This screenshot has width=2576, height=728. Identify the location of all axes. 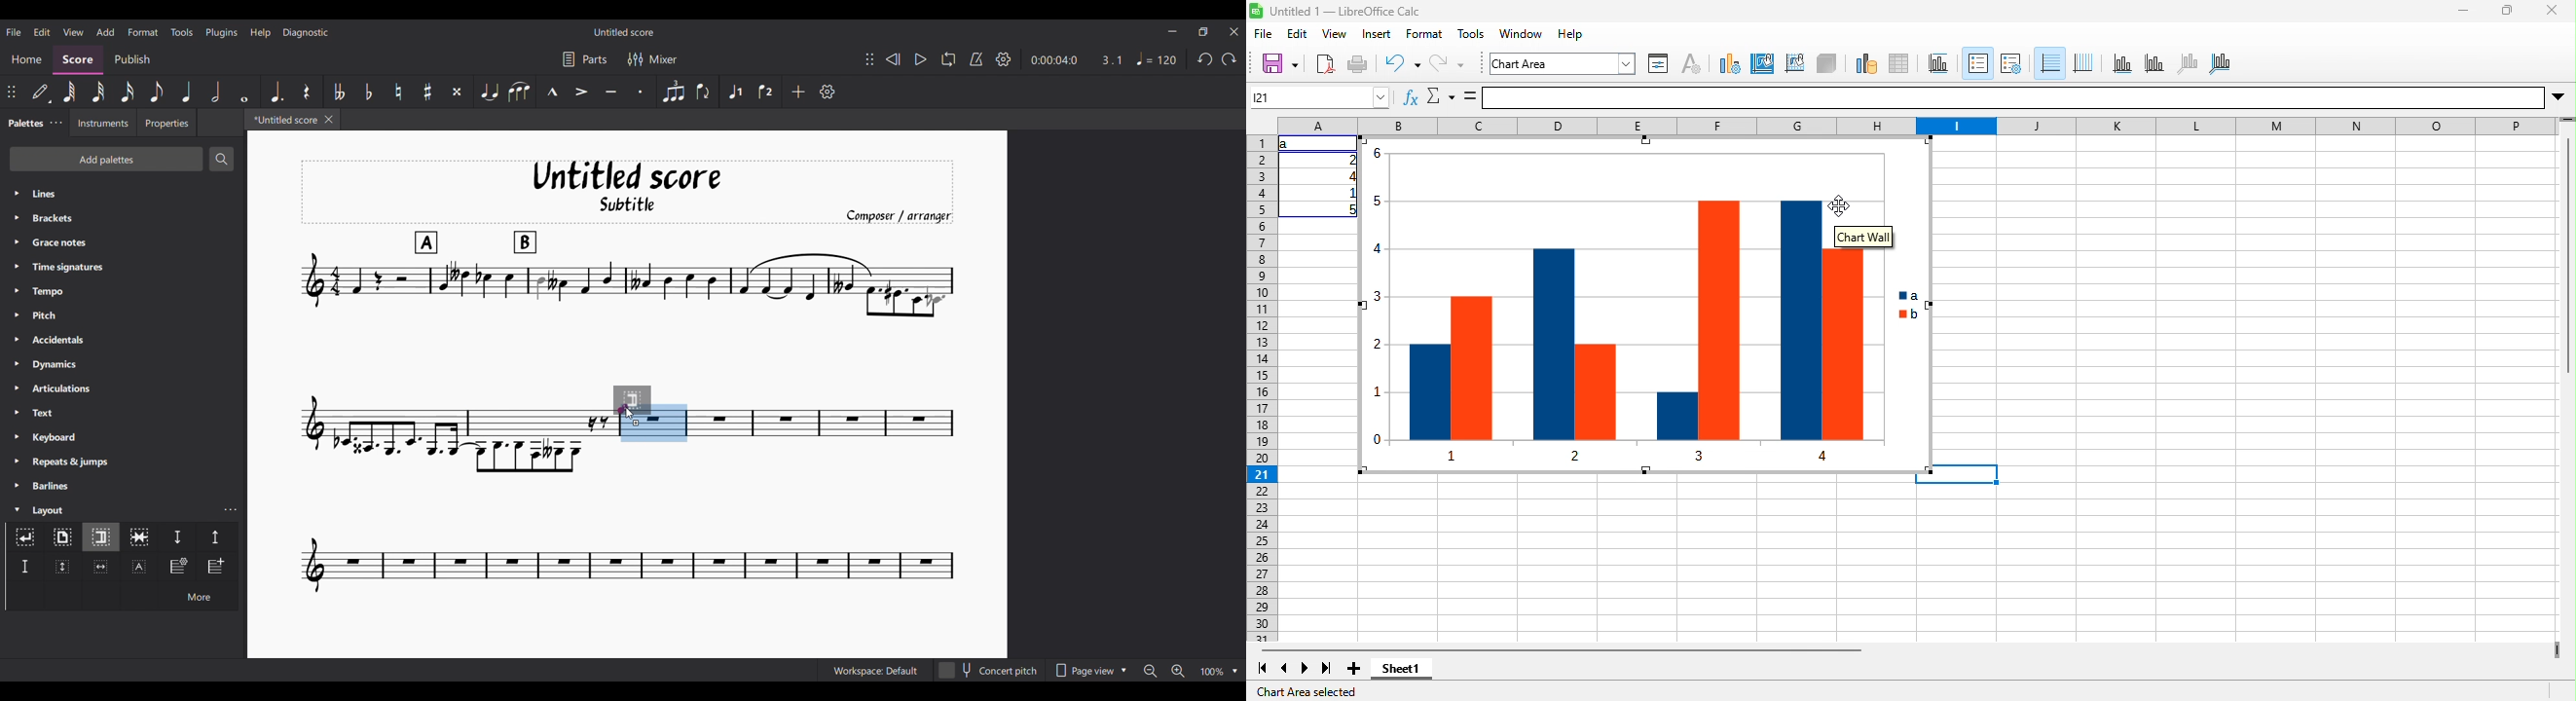
(2219, 65).